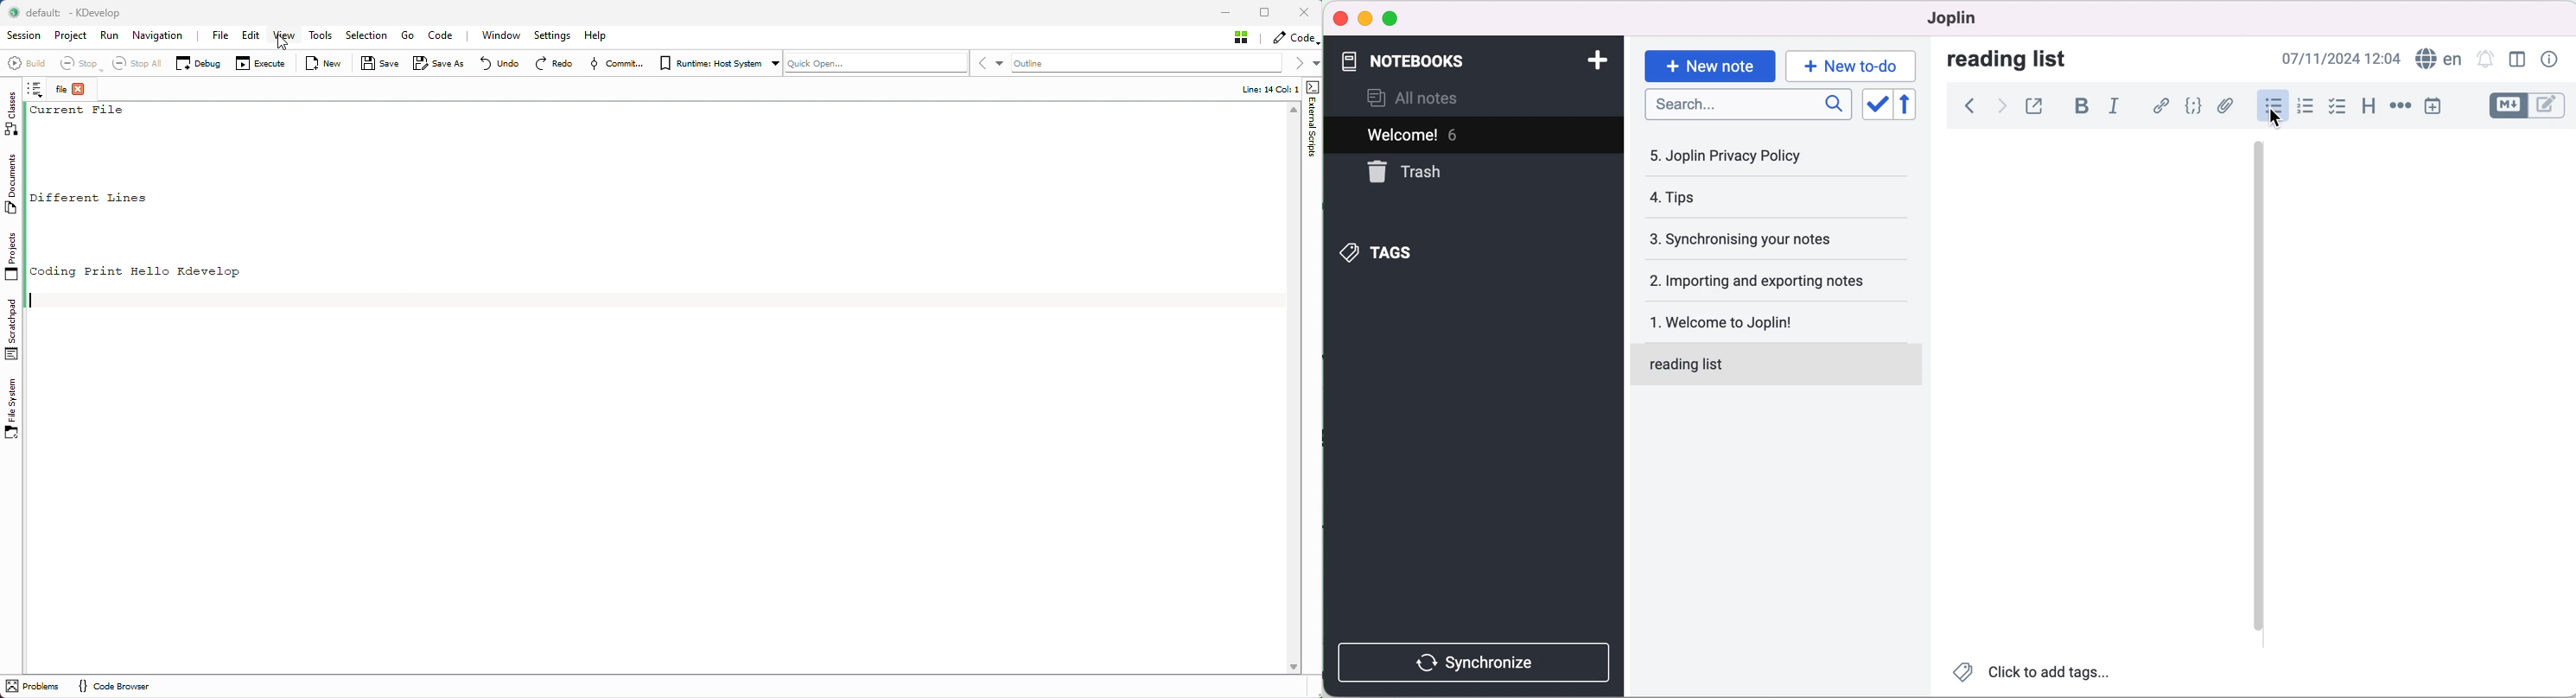  What do you see at coordinates (1966, 105) in the screenshot?
I see `back` at bounding box center [1966, 105].